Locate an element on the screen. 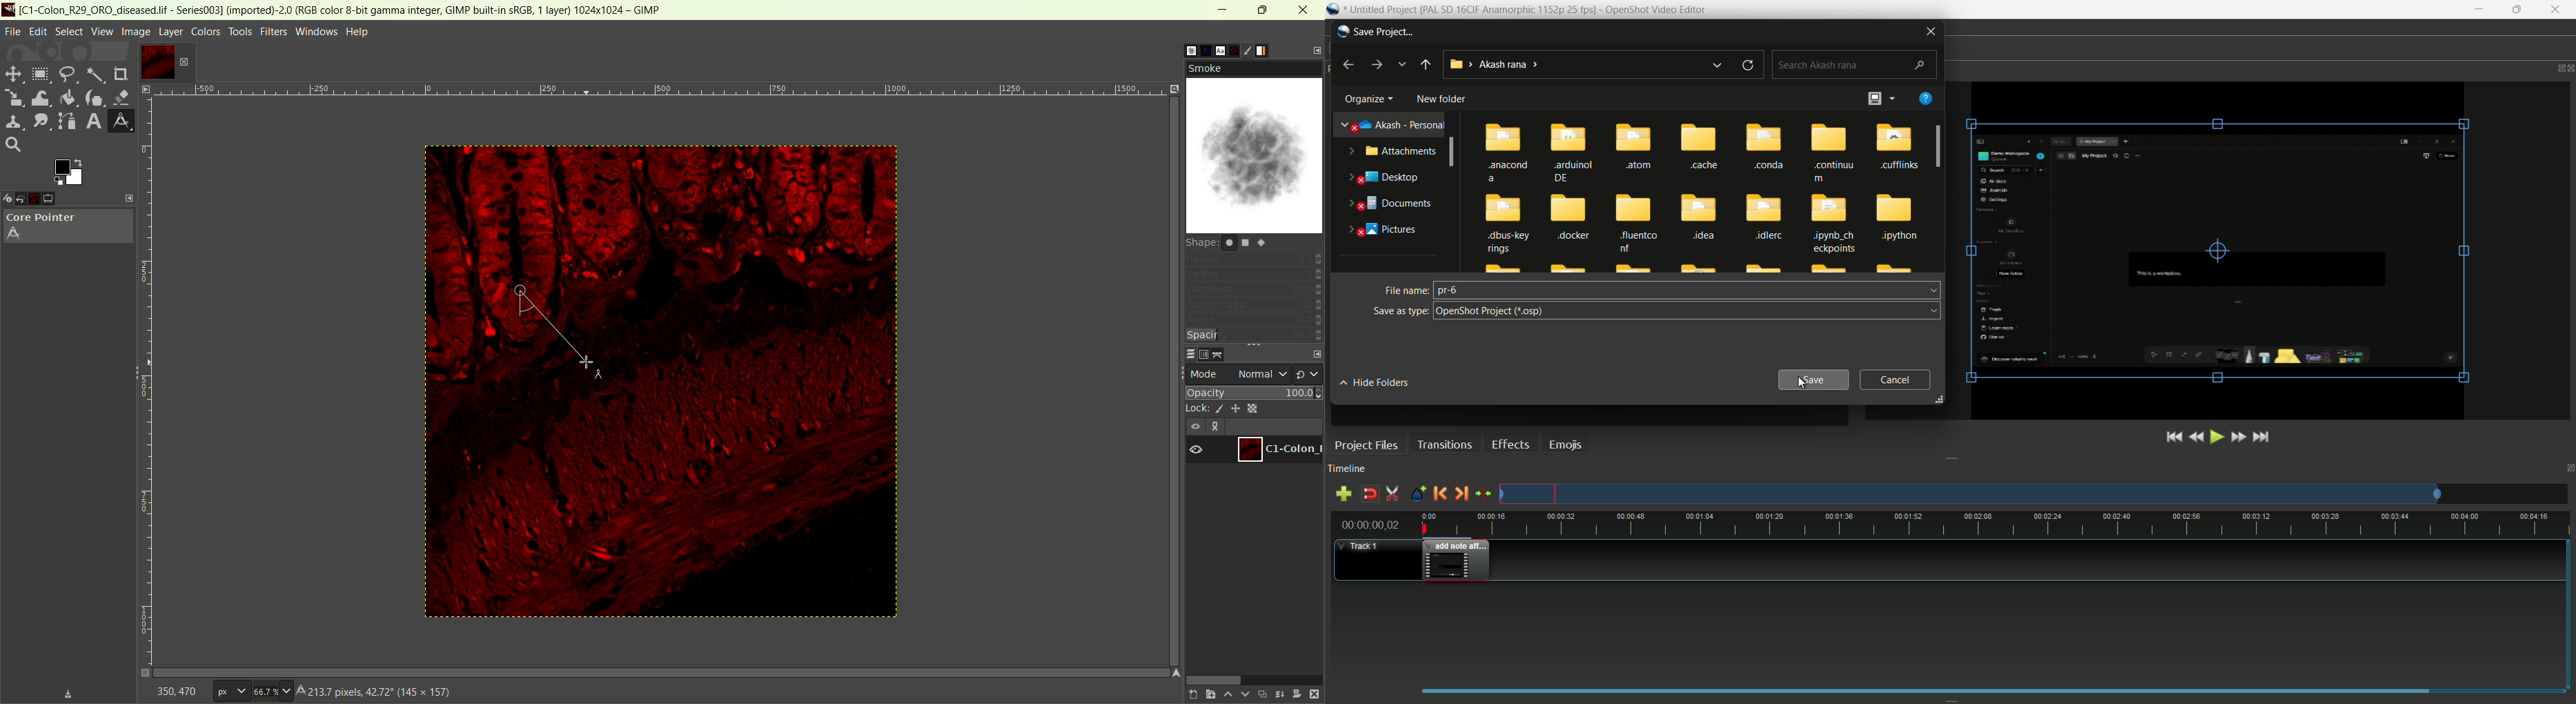 This screenshot has width=2576, height=728. pr-6 is located at coordinates (1448, 290).